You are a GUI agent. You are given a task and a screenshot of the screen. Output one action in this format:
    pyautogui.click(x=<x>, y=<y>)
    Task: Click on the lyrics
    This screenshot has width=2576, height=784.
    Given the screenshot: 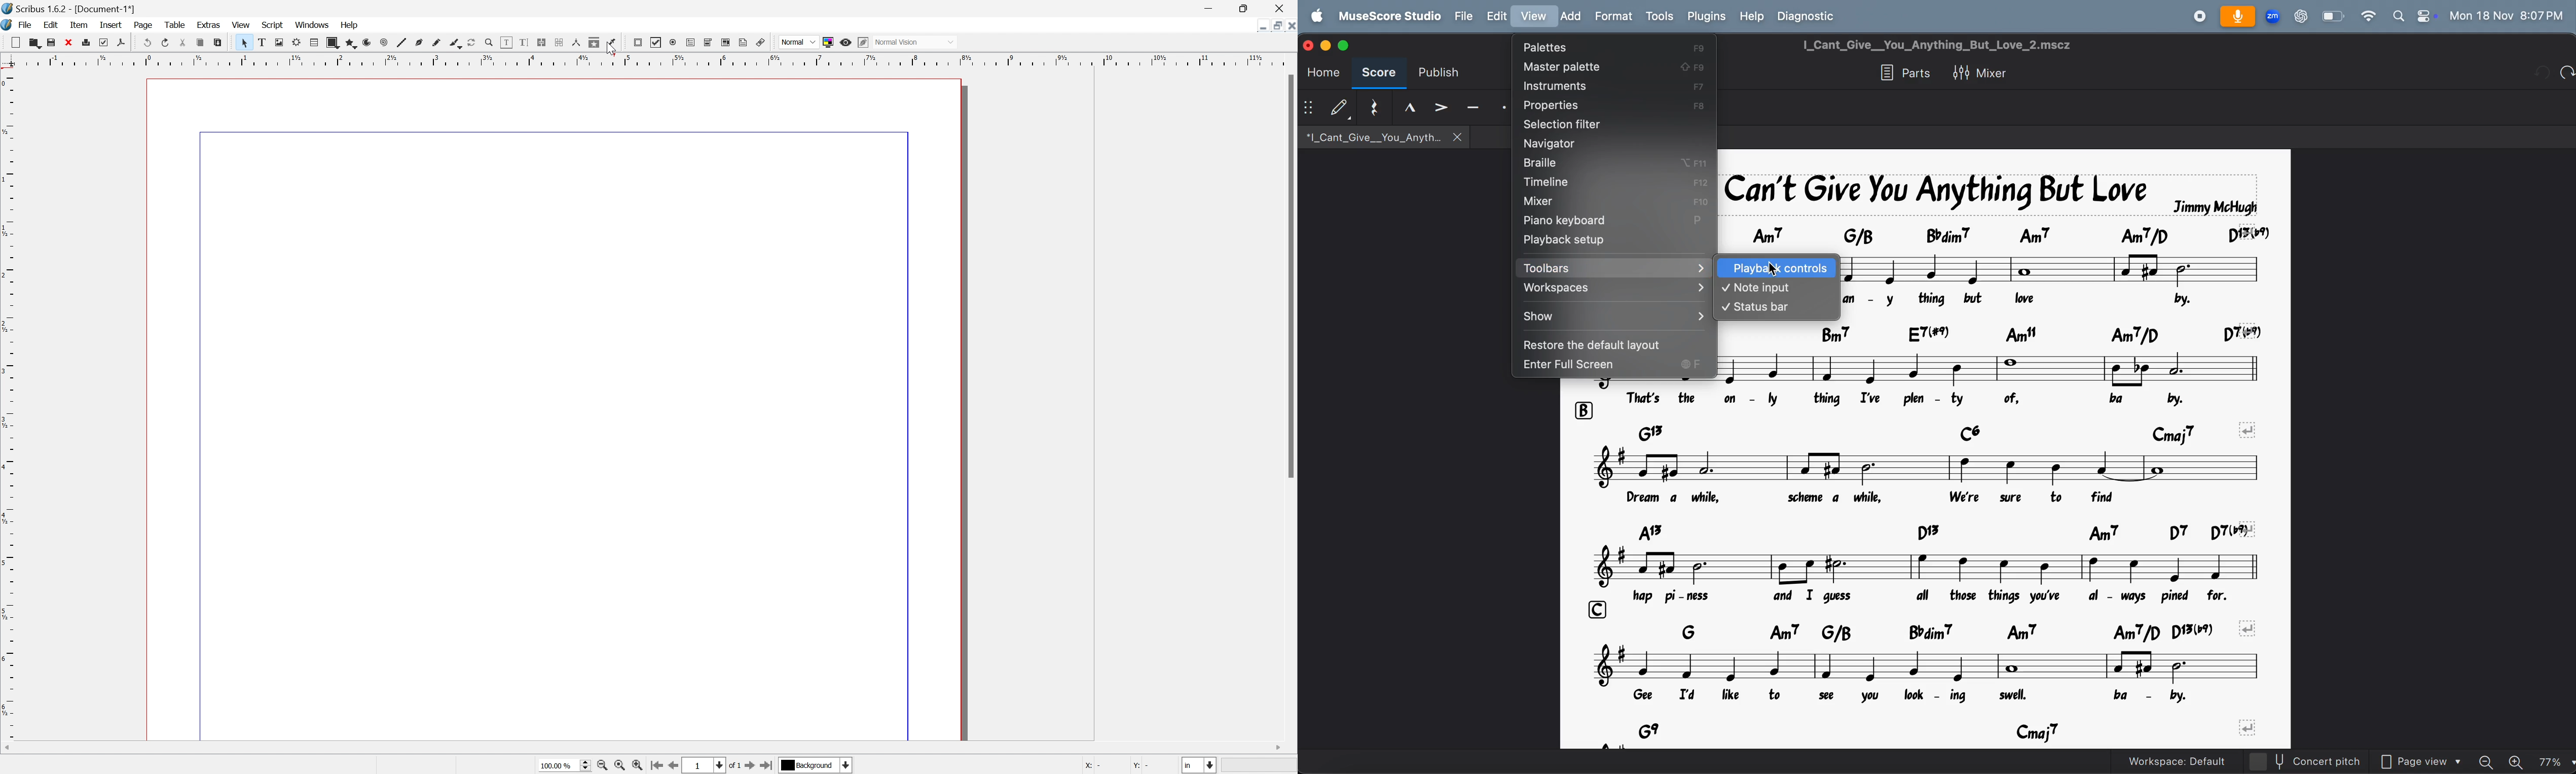 What is the action you would take?
    pyautogui.click(x=1919, y=497)
    